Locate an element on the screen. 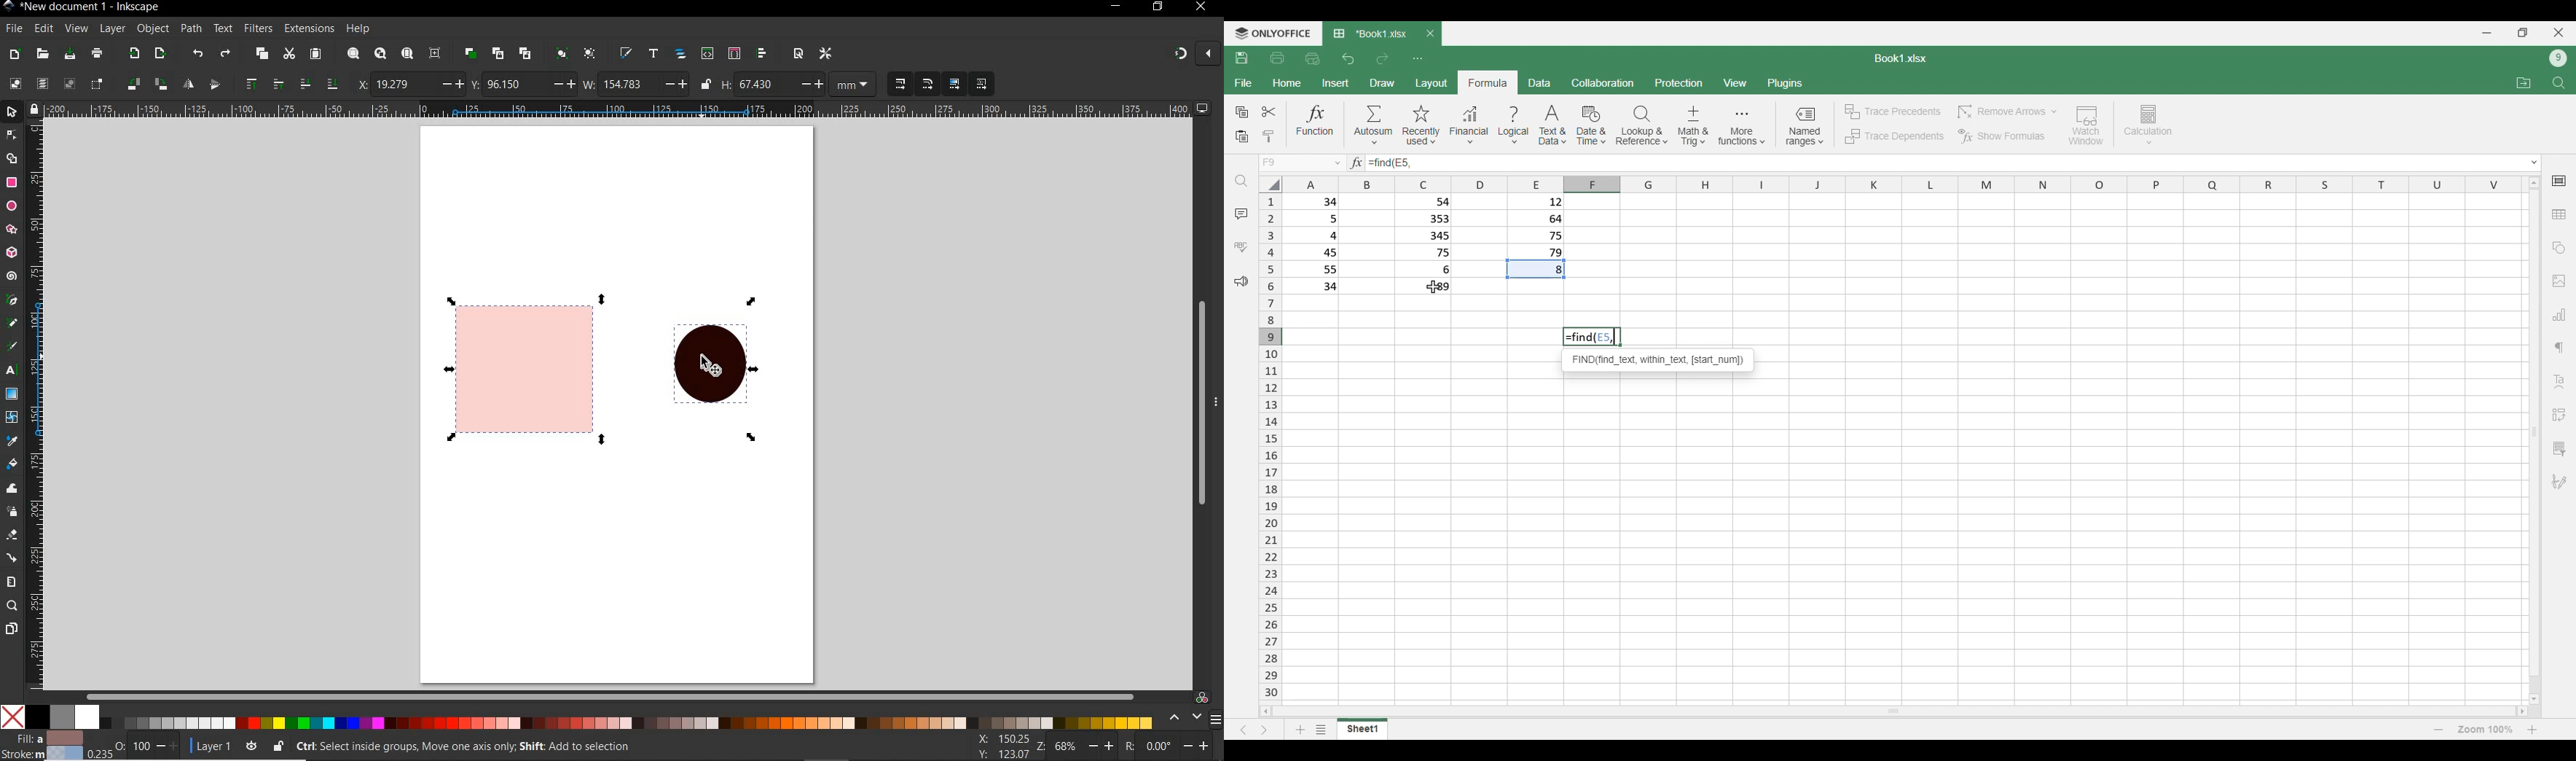  File menu is located at coordinates (1244, 83).